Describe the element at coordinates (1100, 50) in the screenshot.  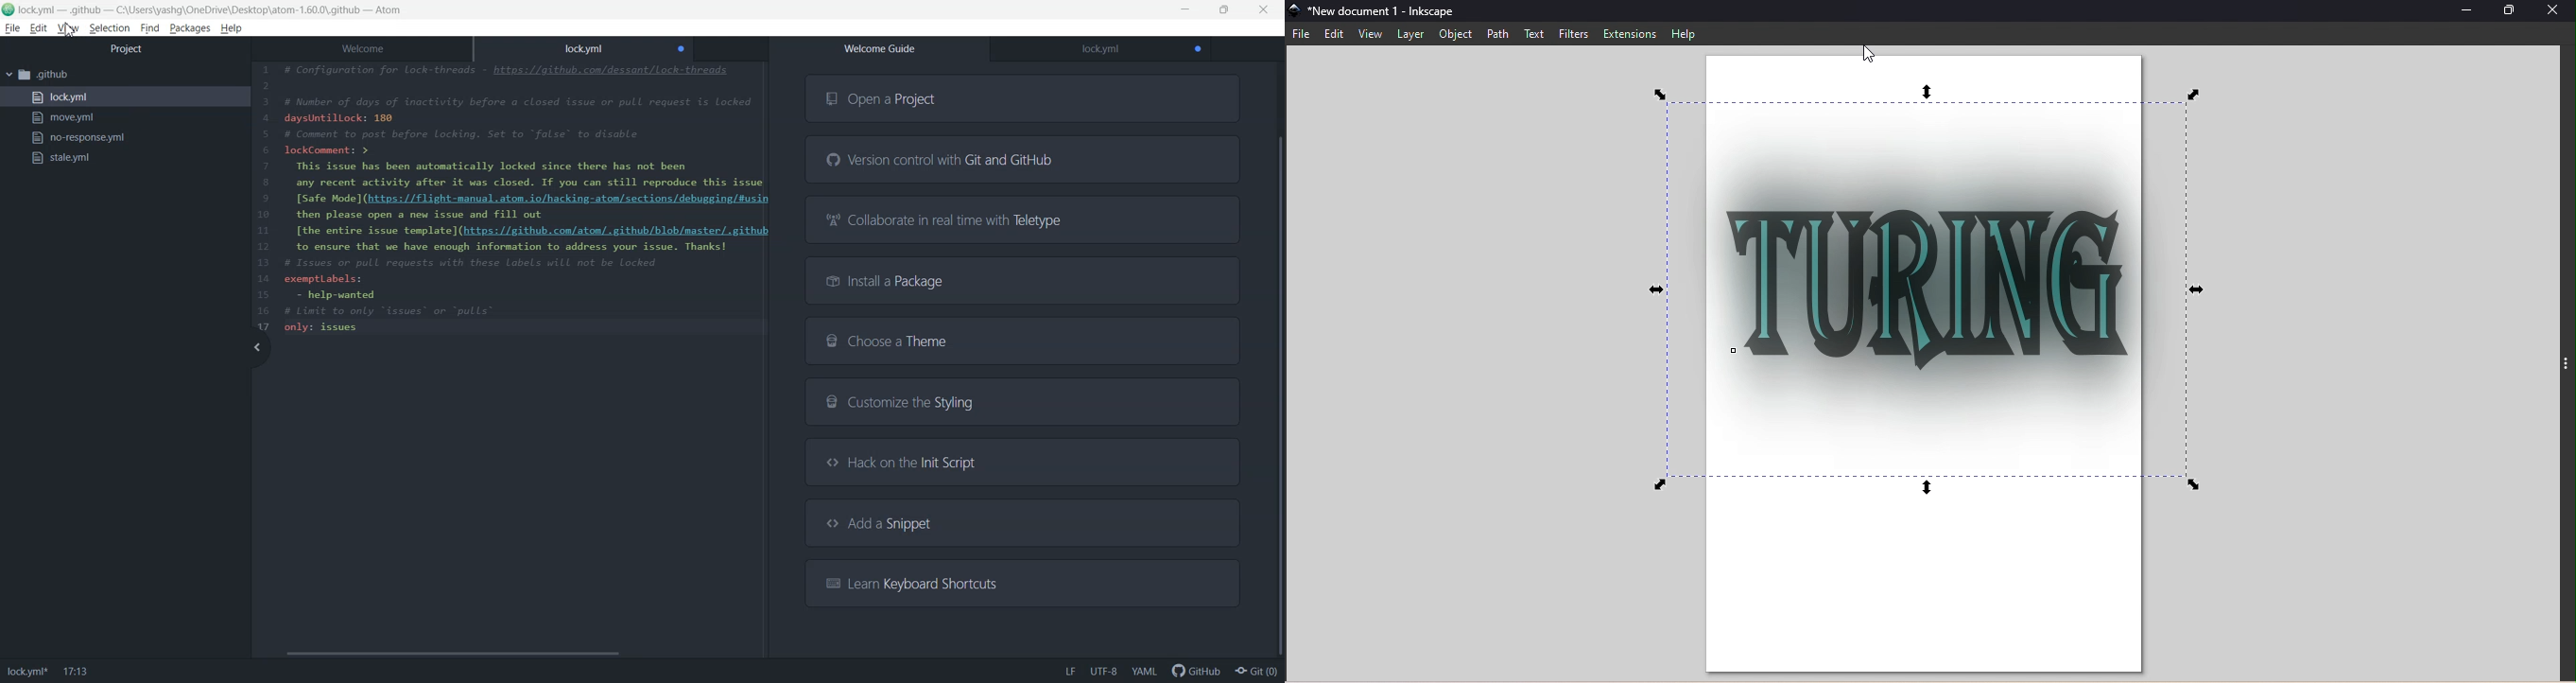
I see `Lock.yml ` at that location.